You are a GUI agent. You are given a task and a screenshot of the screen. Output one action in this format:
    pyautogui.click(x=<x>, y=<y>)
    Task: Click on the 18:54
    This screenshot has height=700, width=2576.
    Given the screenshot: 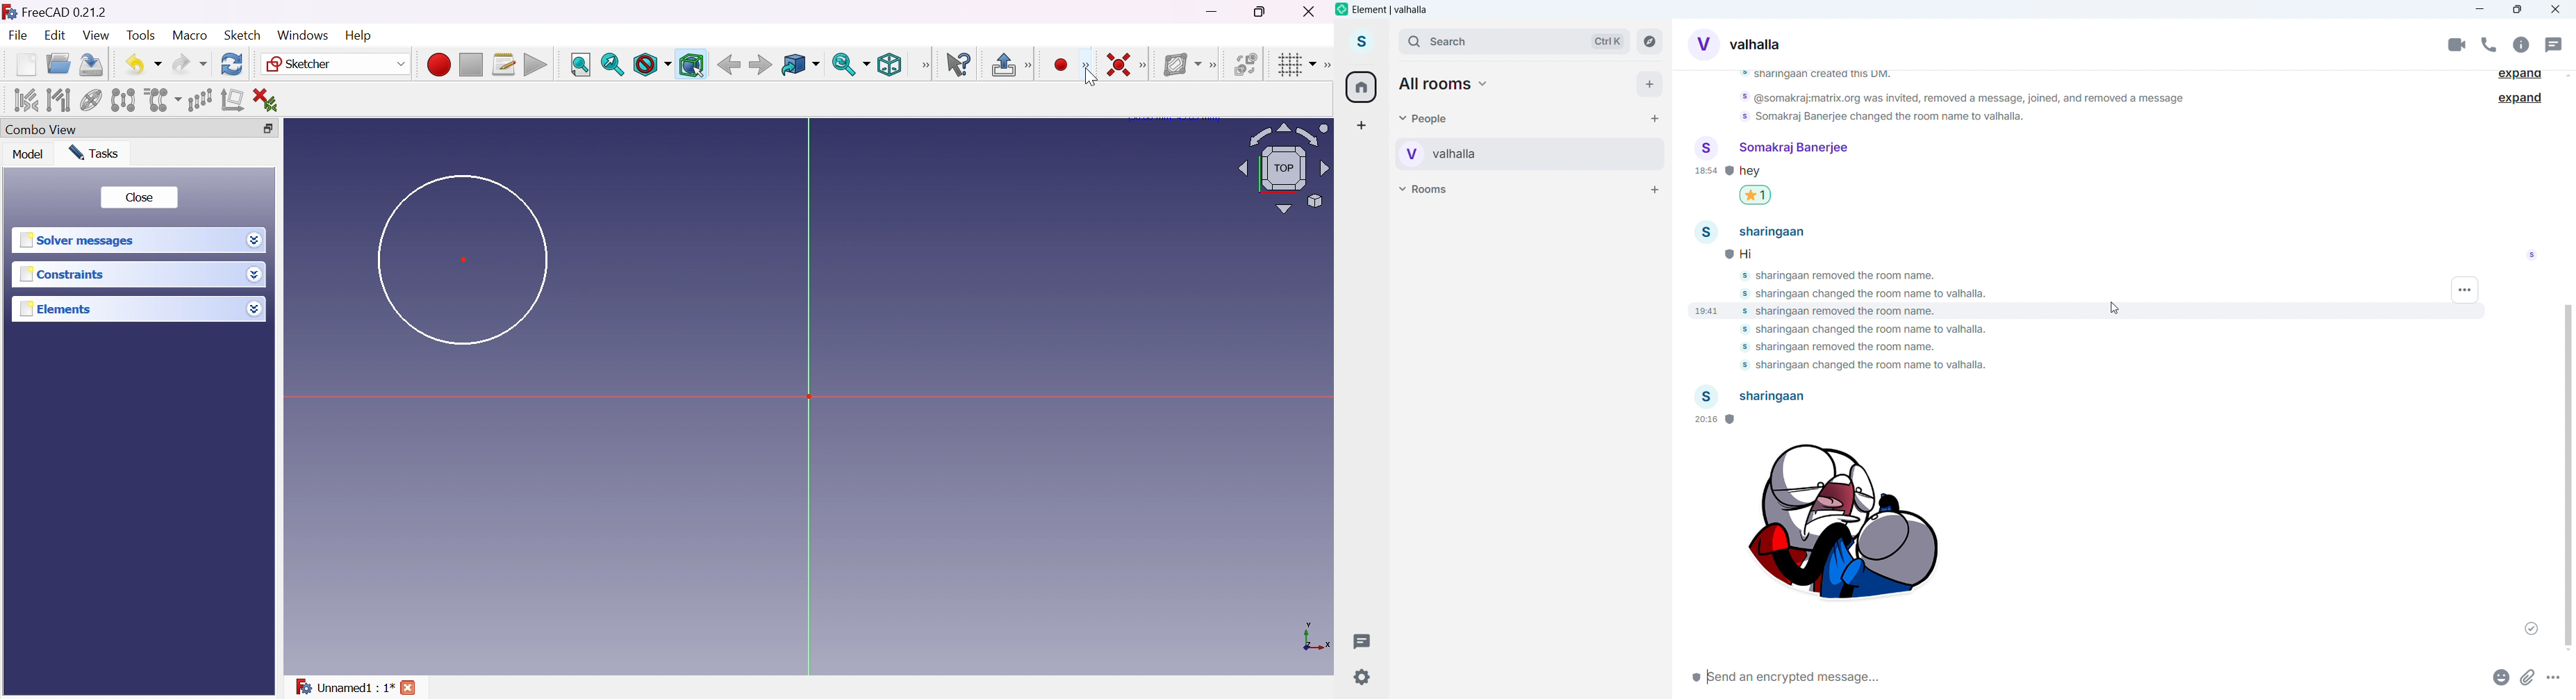 What is the action you would take?
    pyautogui.click(x=1706, y=172)
    